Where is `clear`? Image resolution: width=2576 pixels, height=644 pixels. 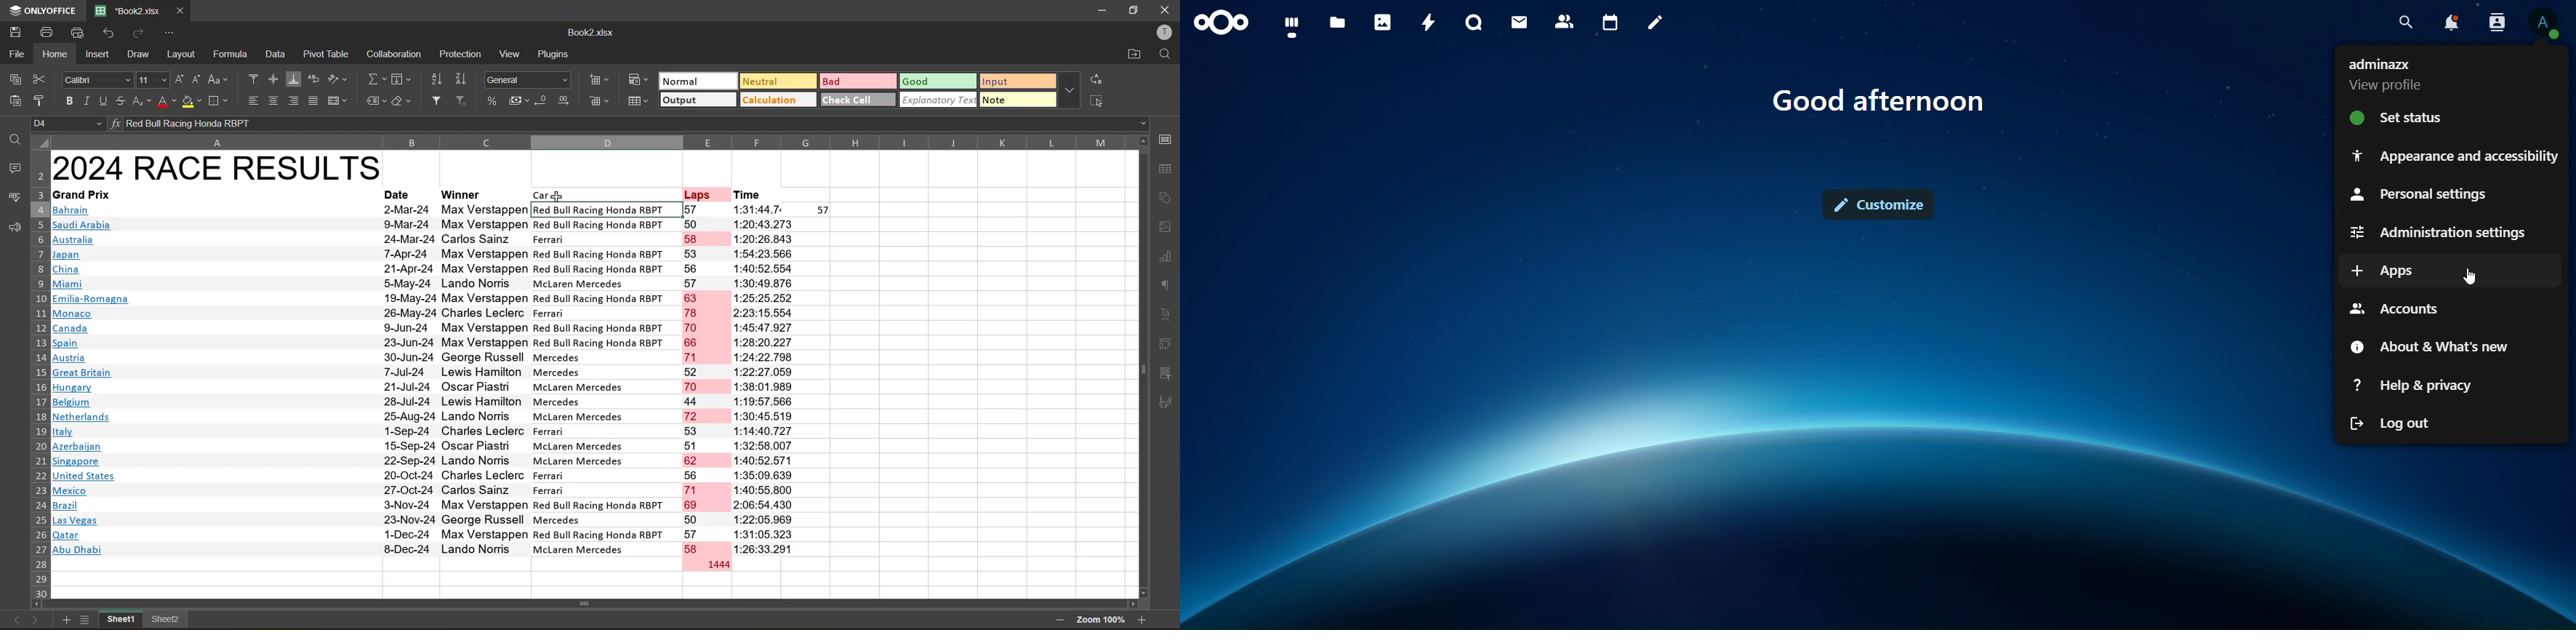 clear is located at coordinates (405, 102).